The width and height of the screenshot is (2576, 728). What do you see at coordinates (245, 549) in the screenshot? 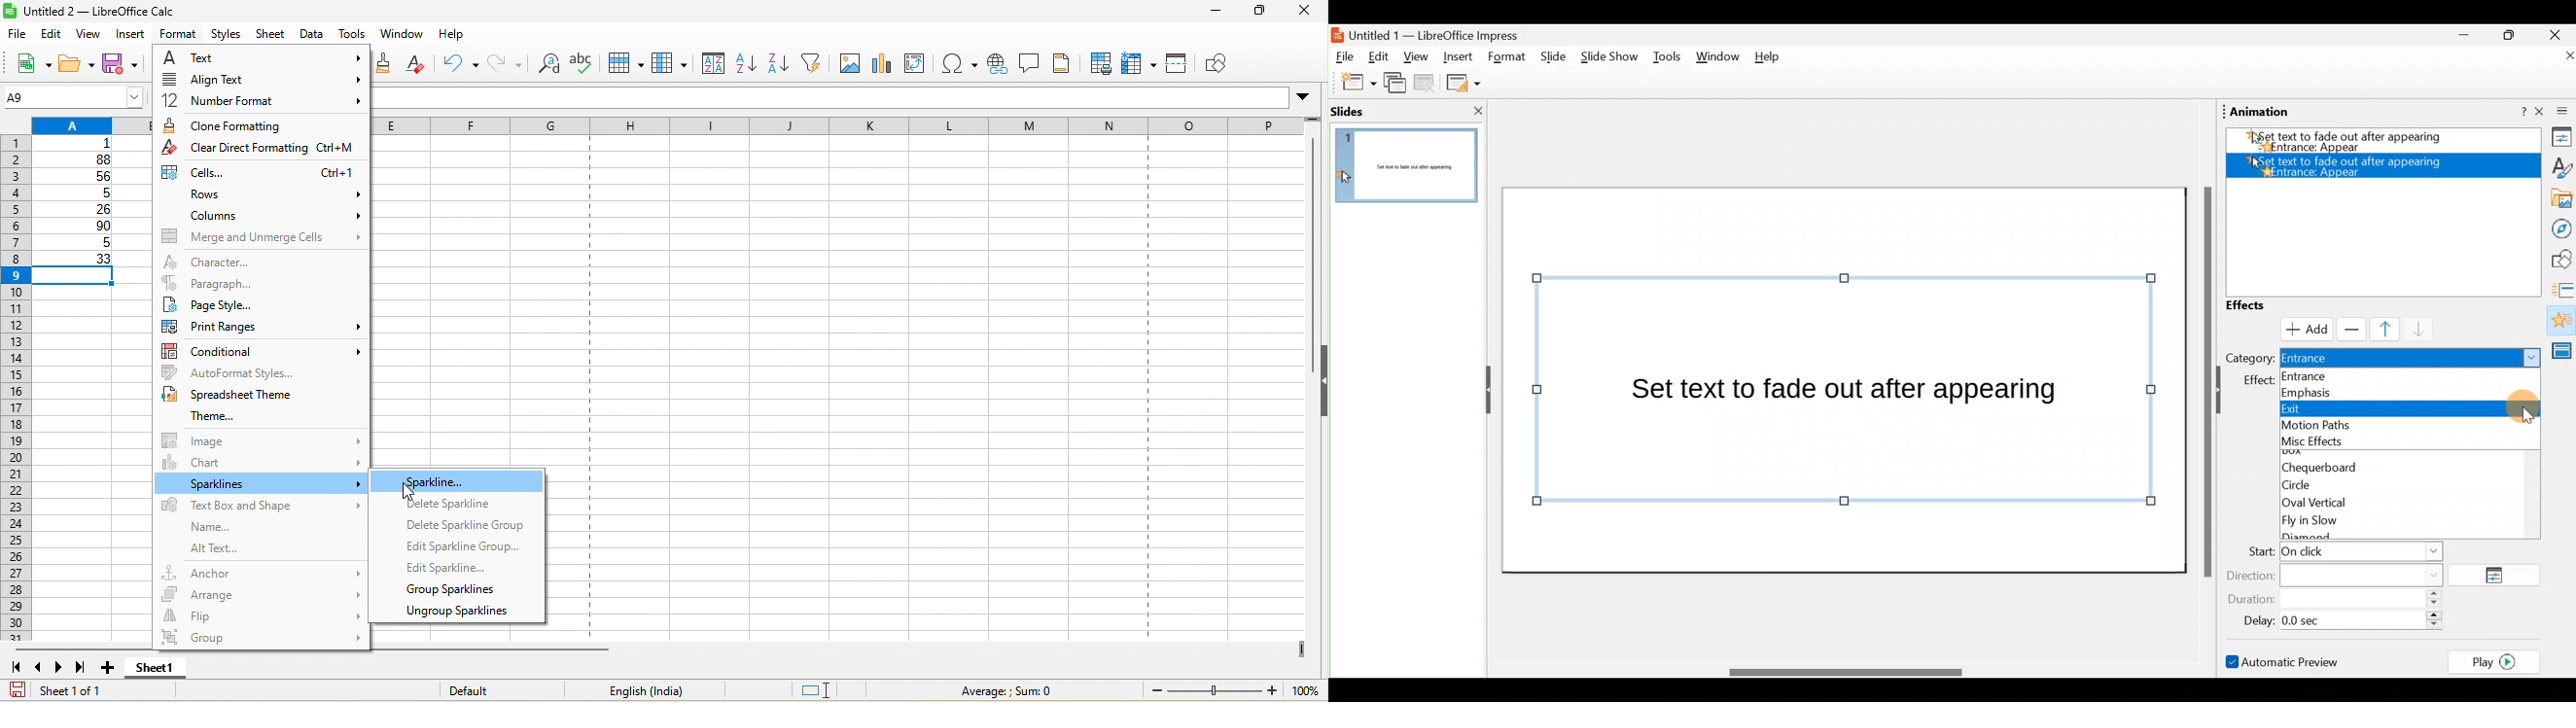
I see `alt text` at bounding box center [245, 549].